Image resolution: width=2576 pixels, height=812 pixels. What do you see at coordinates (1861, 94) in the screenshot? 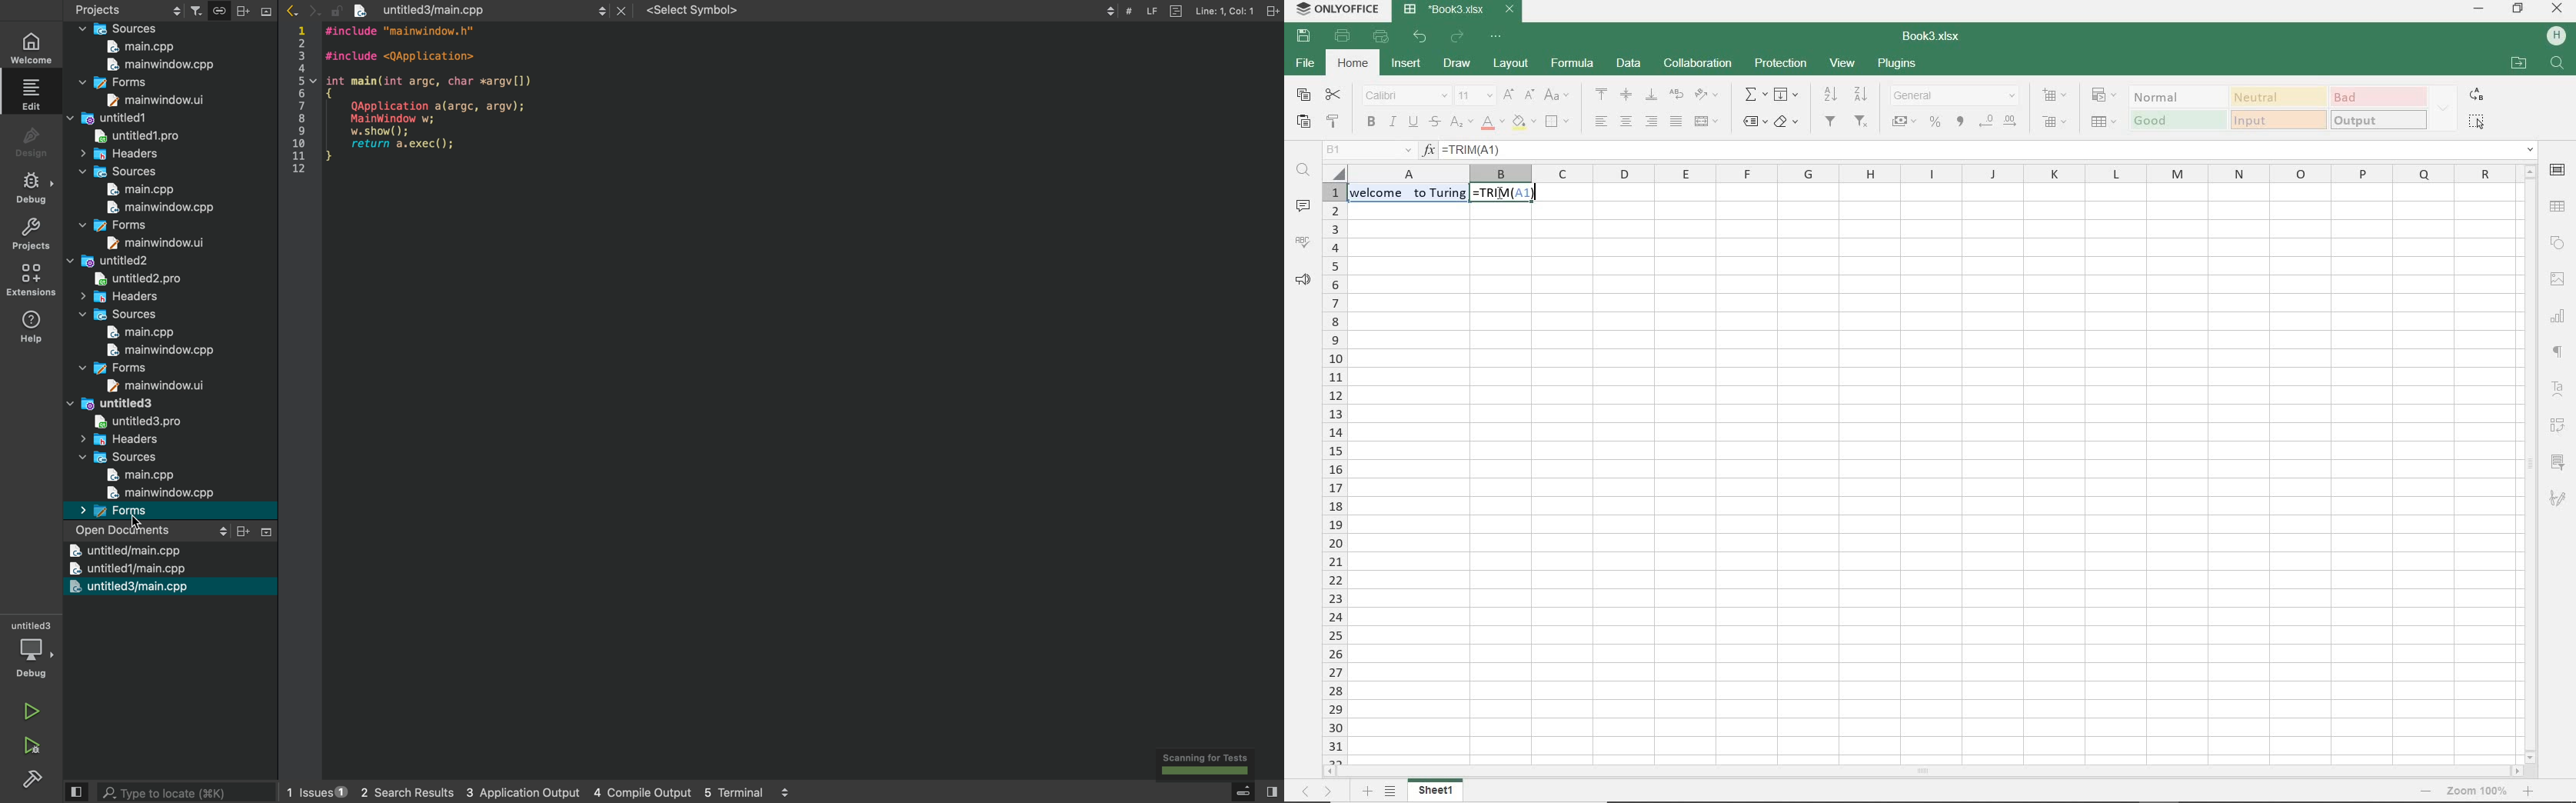
I see `sort descending` at bounding box center [1861, 94].